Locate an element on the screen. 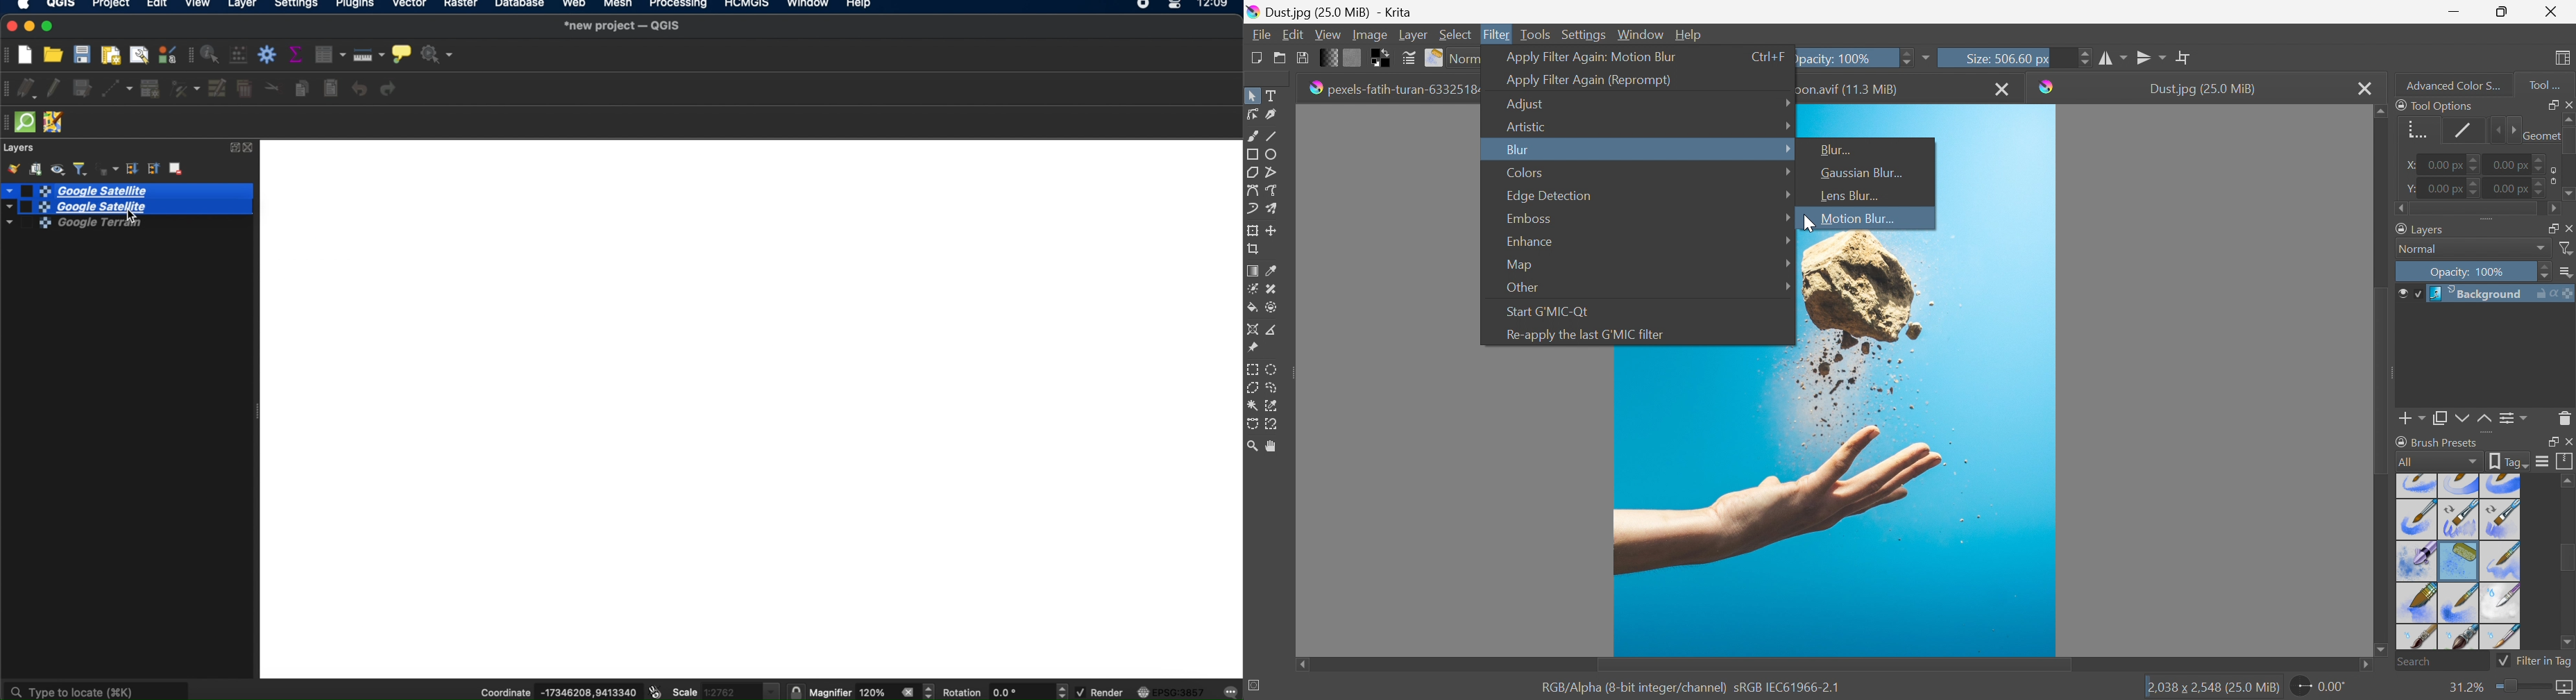 The image size is (2576, 700). open attribute table is located at coordinates (332, 55).